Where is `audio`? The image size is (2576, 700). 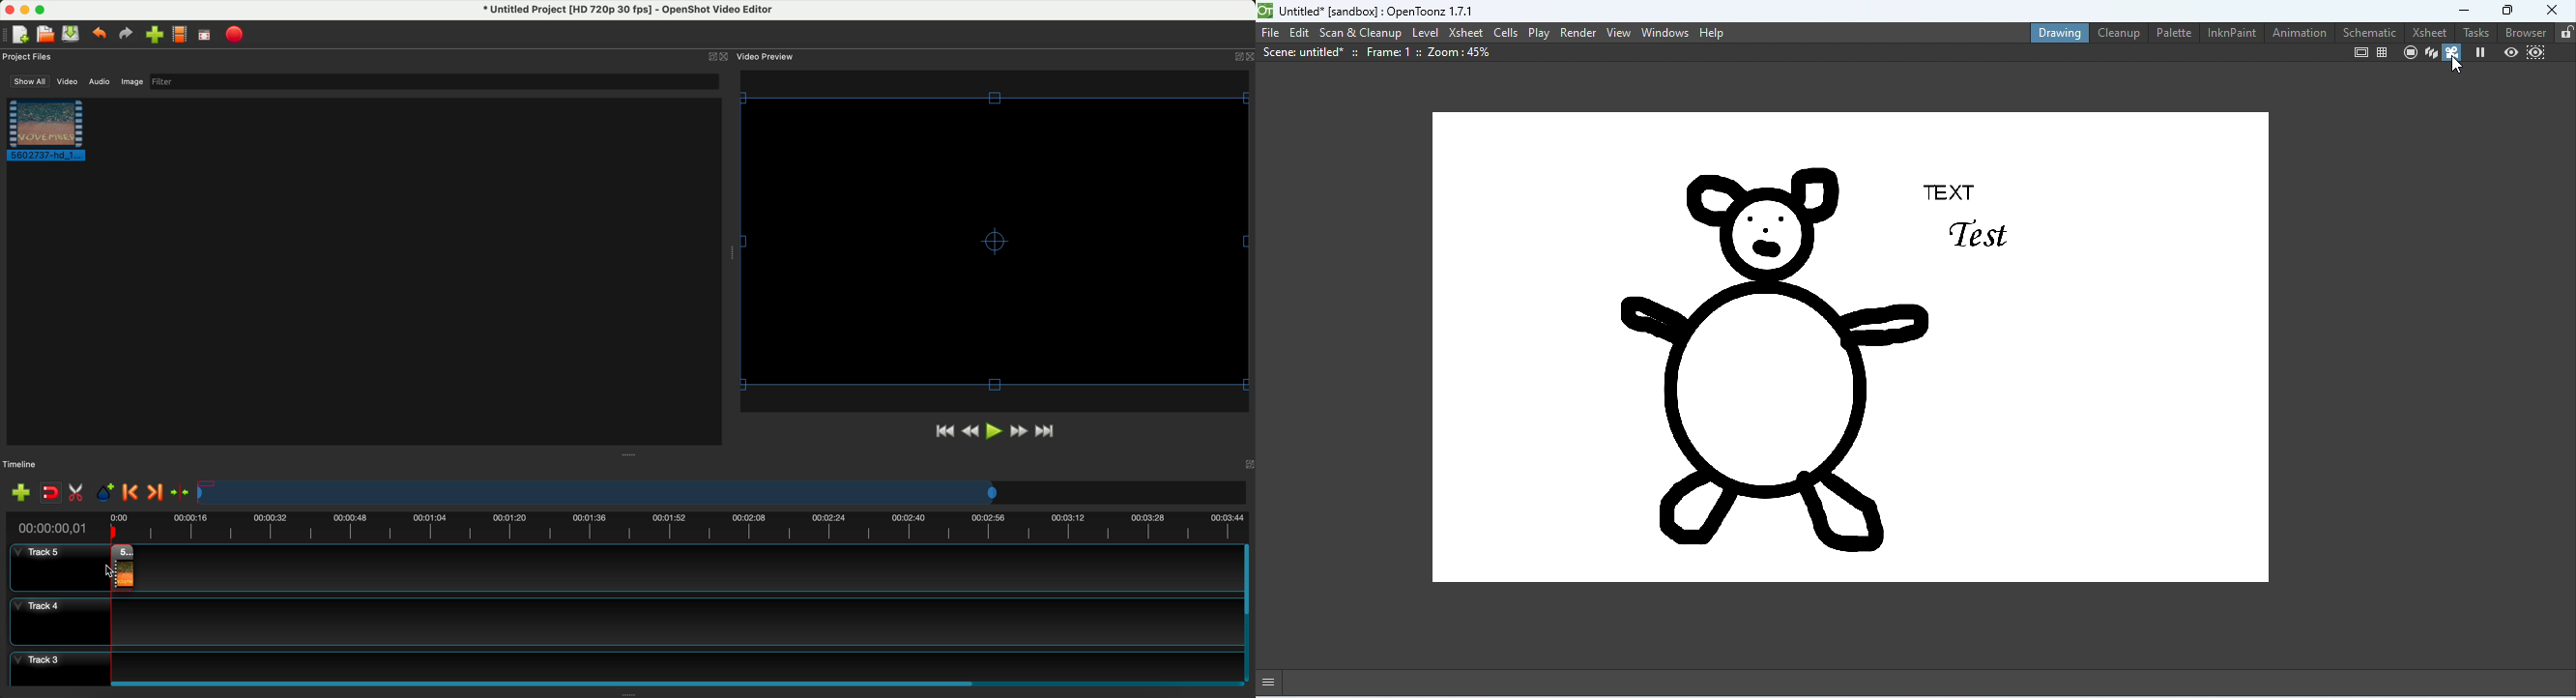 audio is located at coordinates (99, 82).